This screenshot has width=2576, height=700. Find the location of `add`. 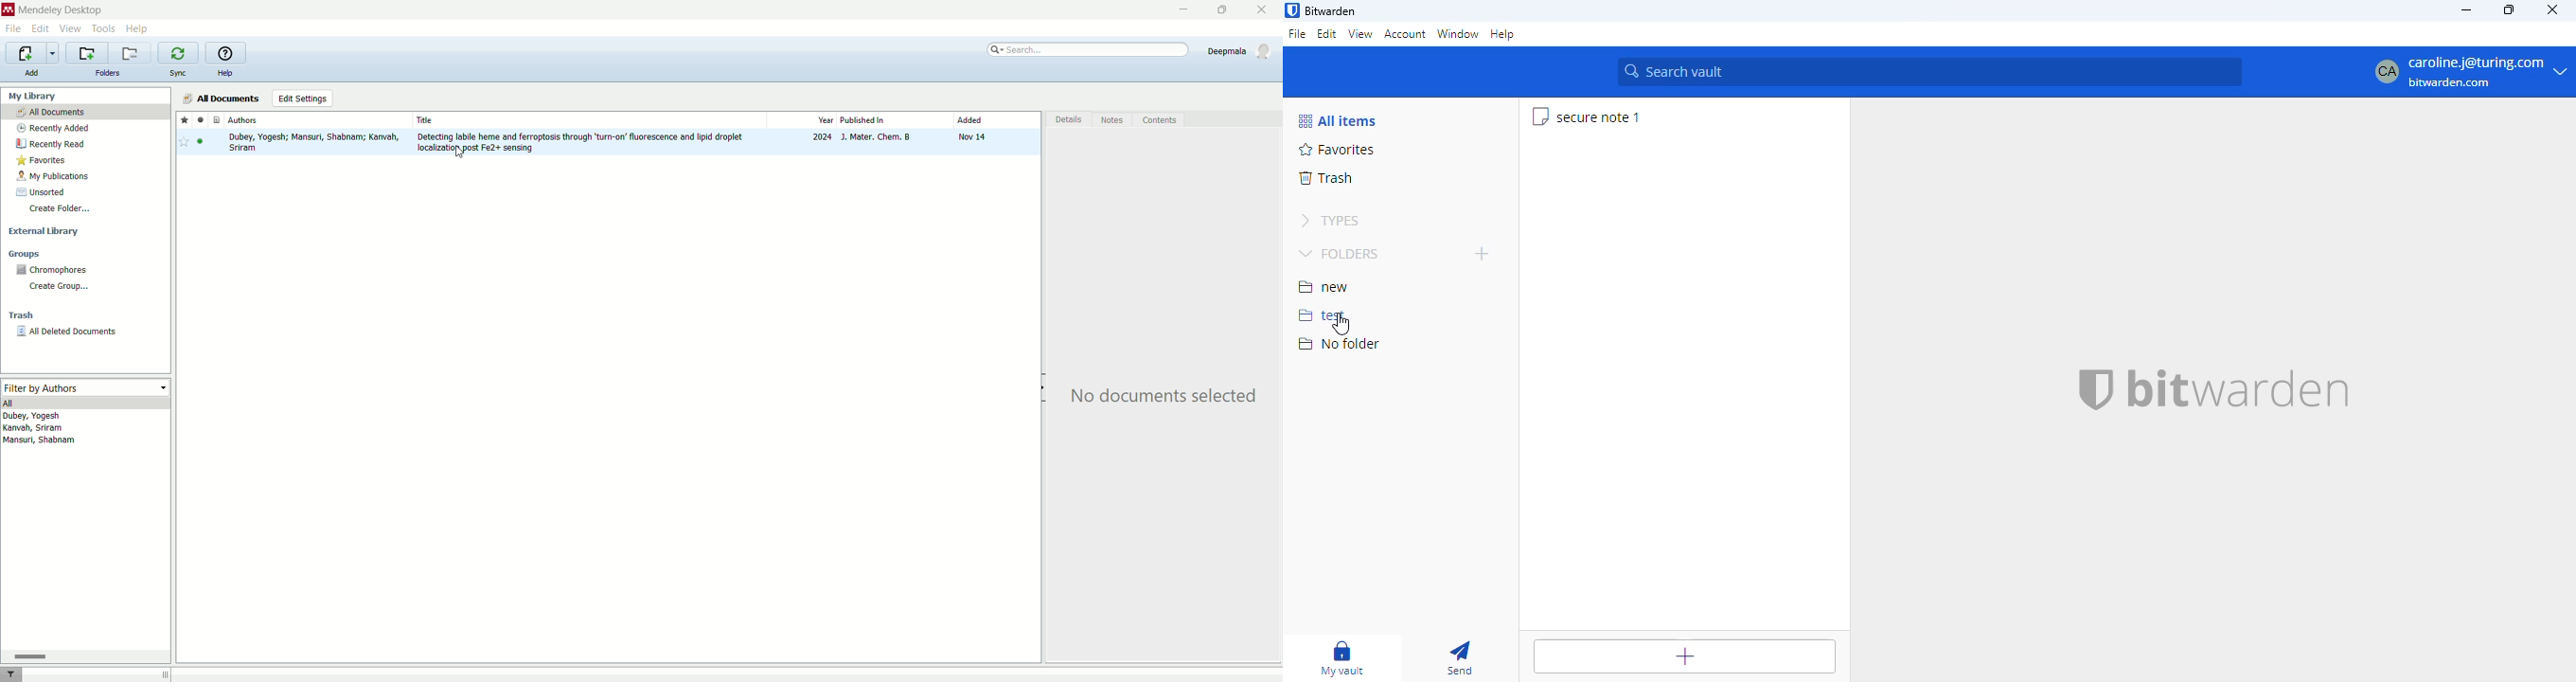

add is located at coordinates (33, 73).